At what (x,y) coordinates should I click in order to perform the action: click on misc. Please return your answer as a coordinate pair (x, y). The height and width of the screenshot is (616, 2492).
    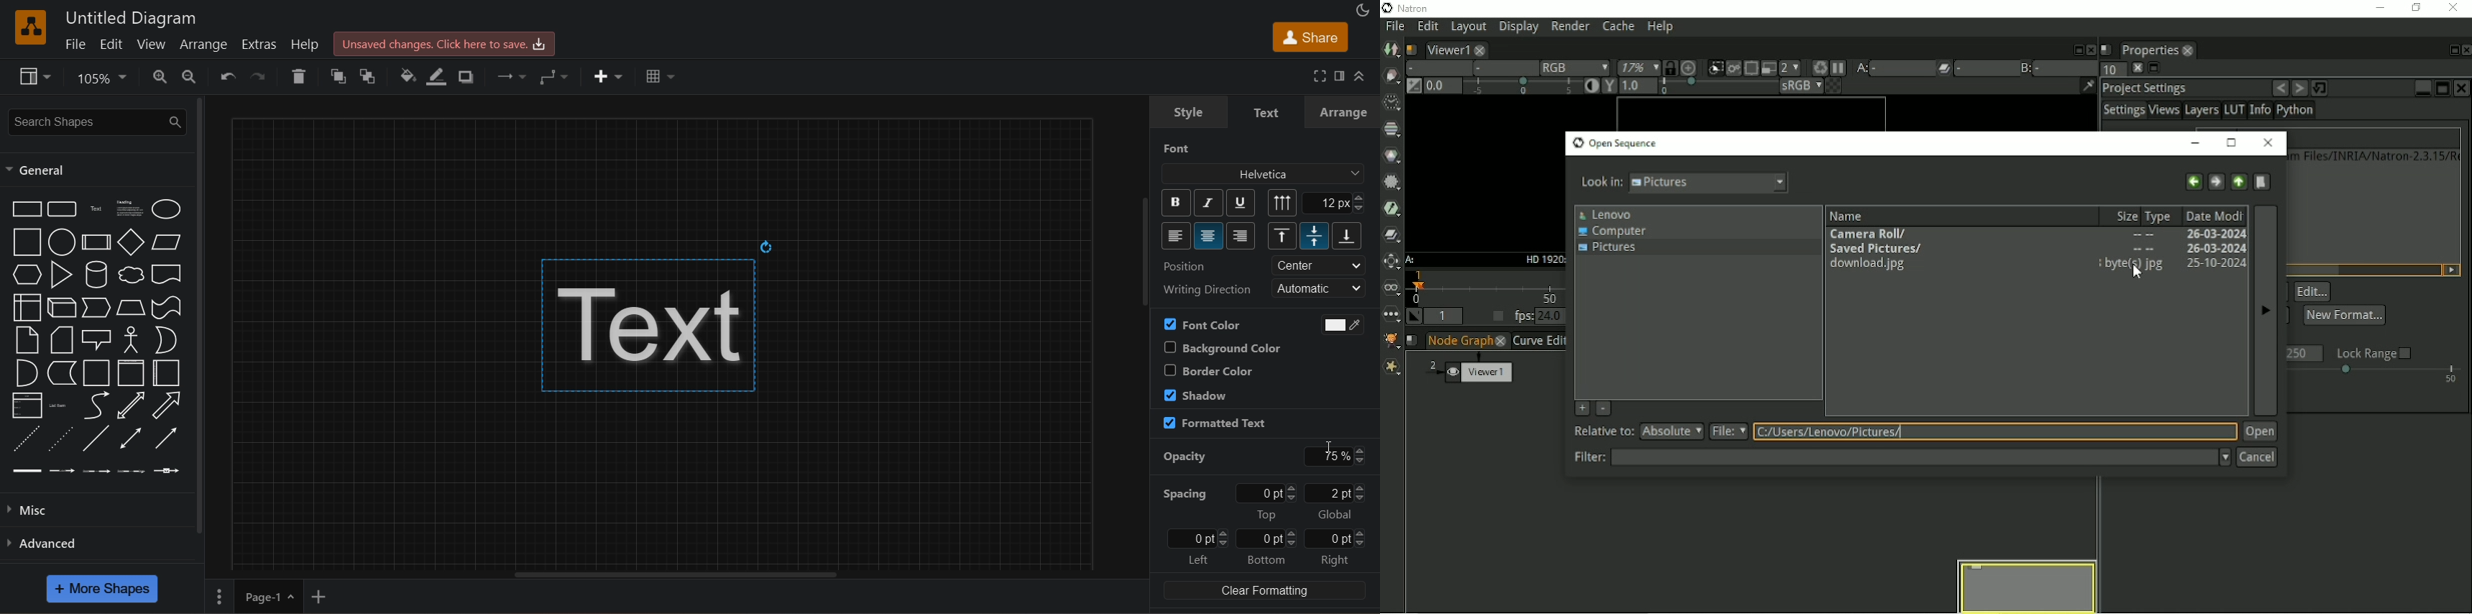
    Looking at the image, I should click on (94, 510).